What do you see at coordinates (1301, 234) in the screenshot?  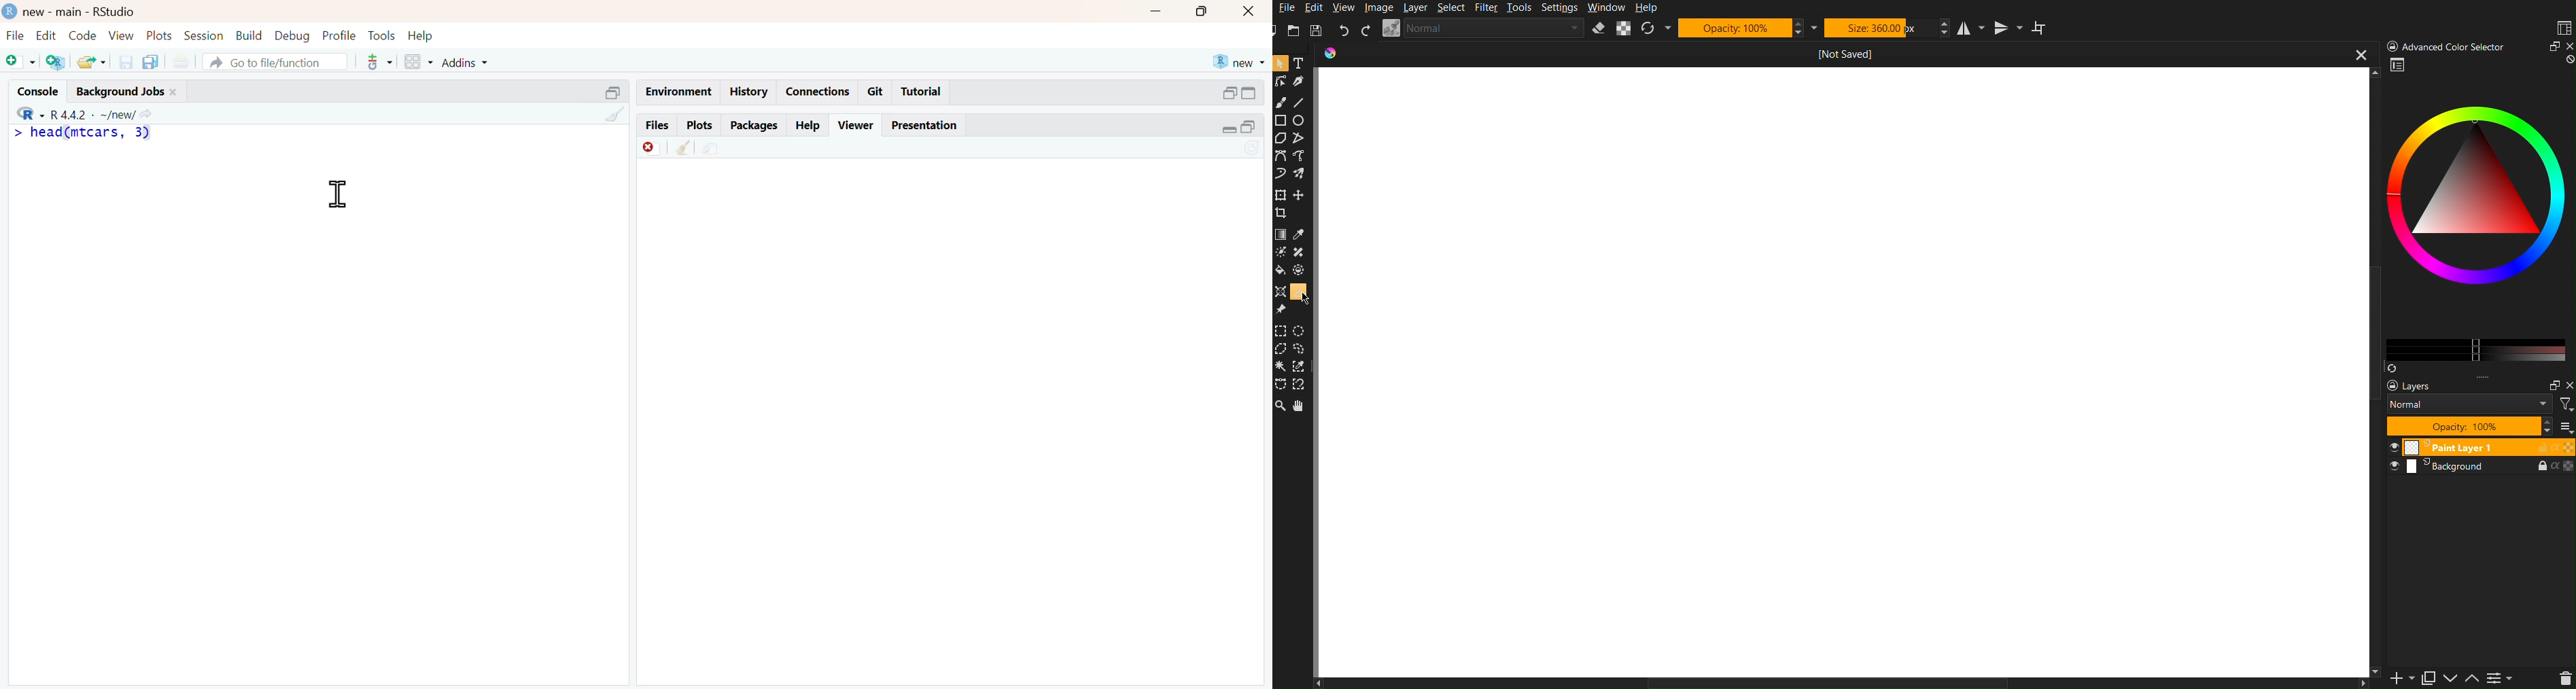 I see `Color Picker` at bounding box center [1301, 234].